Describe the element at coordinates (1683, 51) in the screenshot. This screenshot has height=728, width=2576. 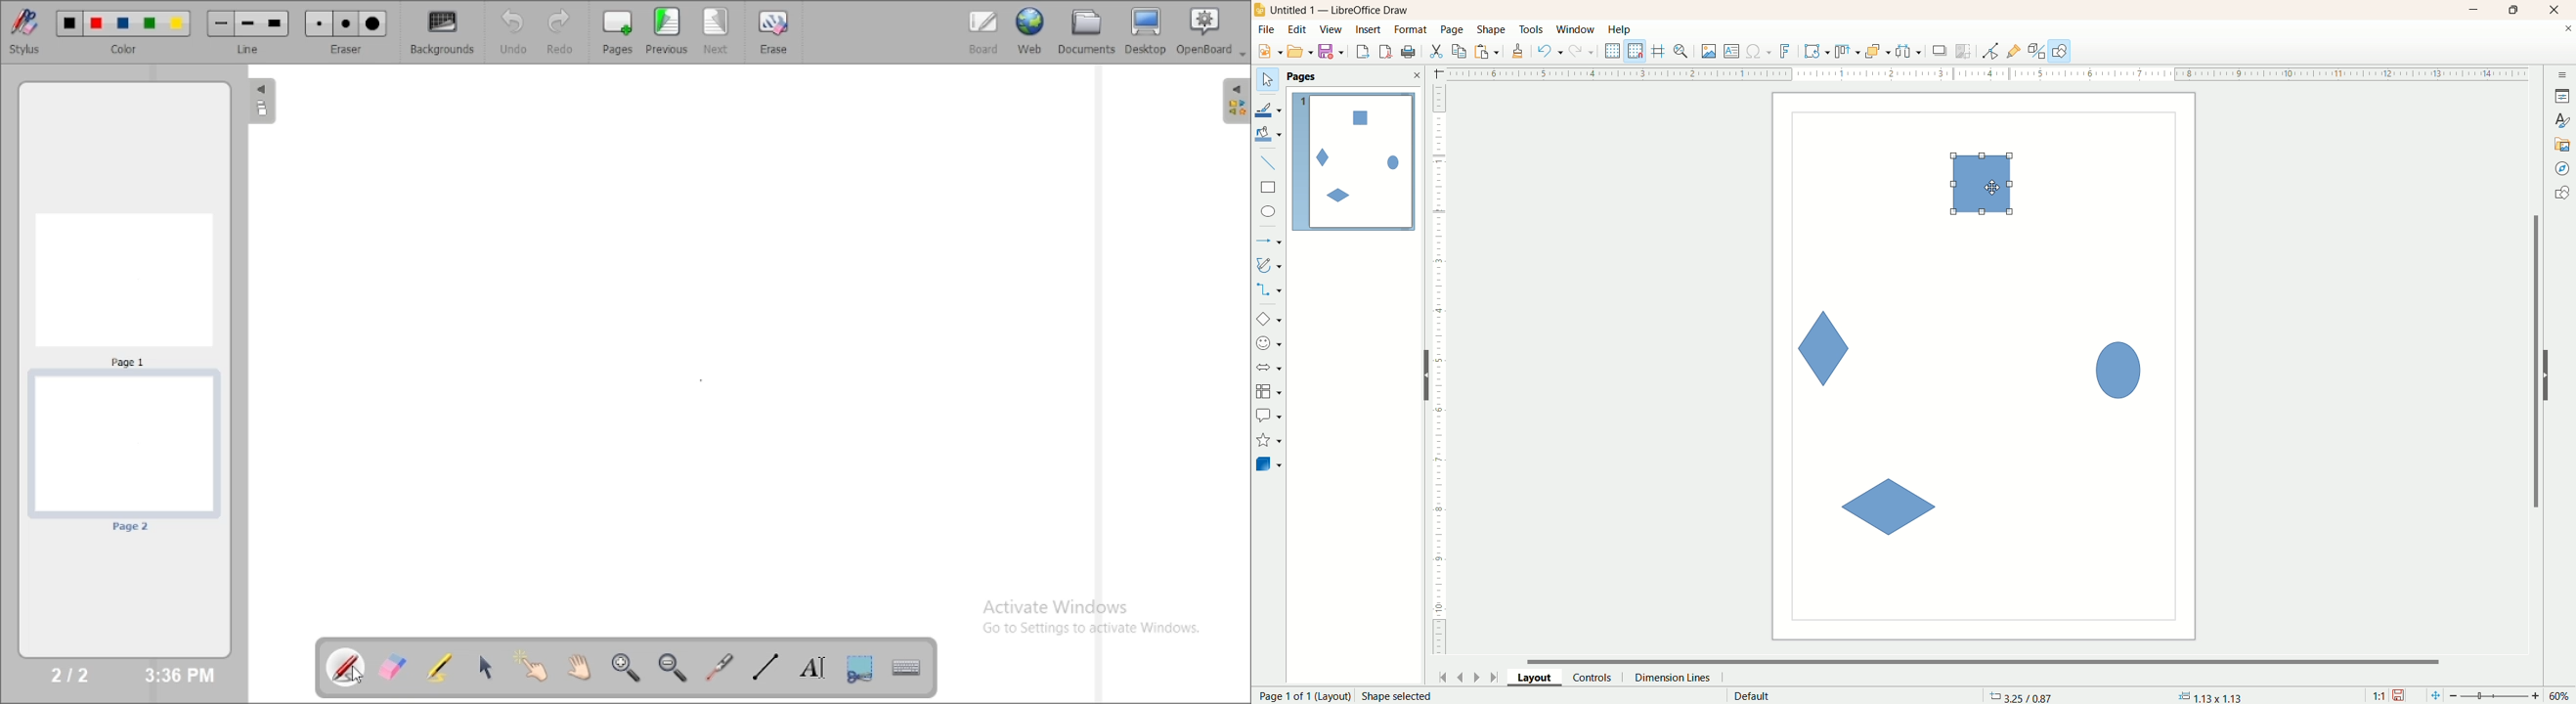
I see `zo` at that location.